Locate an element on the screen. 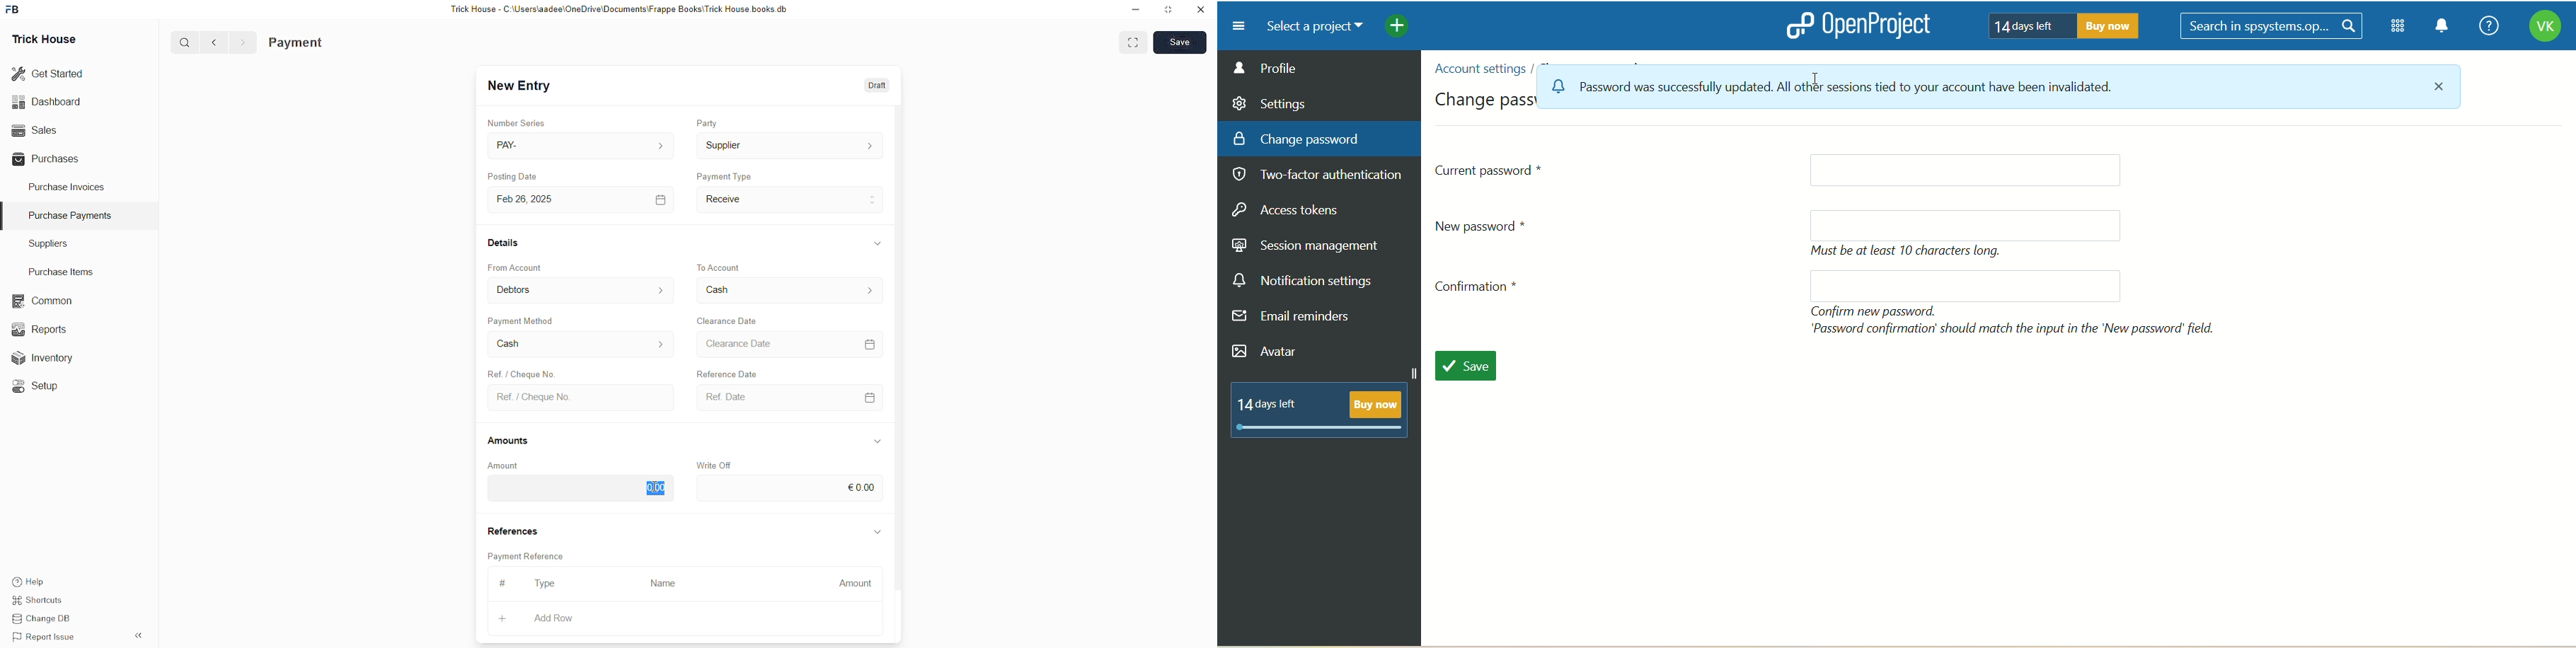 The image size is (2576, 672). # is located at coordinates (506, 583).